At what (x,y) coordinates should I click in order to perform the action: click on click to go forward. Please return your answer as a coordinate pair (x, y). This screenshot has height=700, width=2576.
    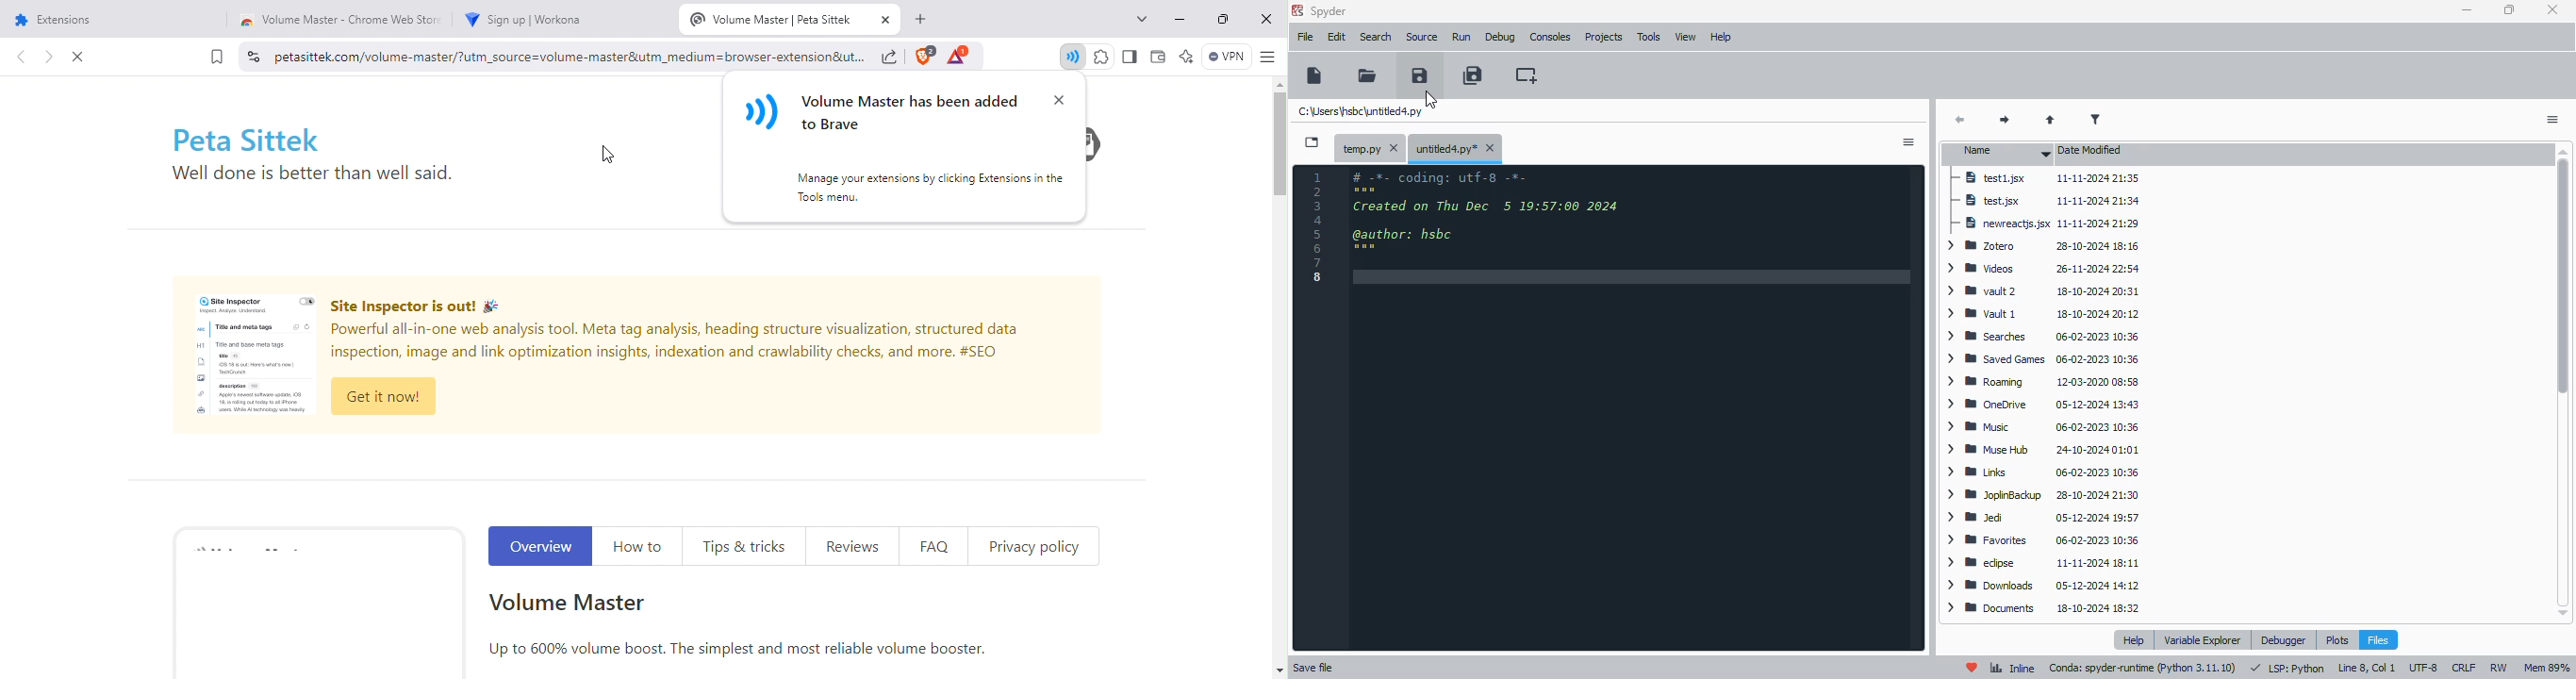
    Looking at the image, I should click on (47, 57).